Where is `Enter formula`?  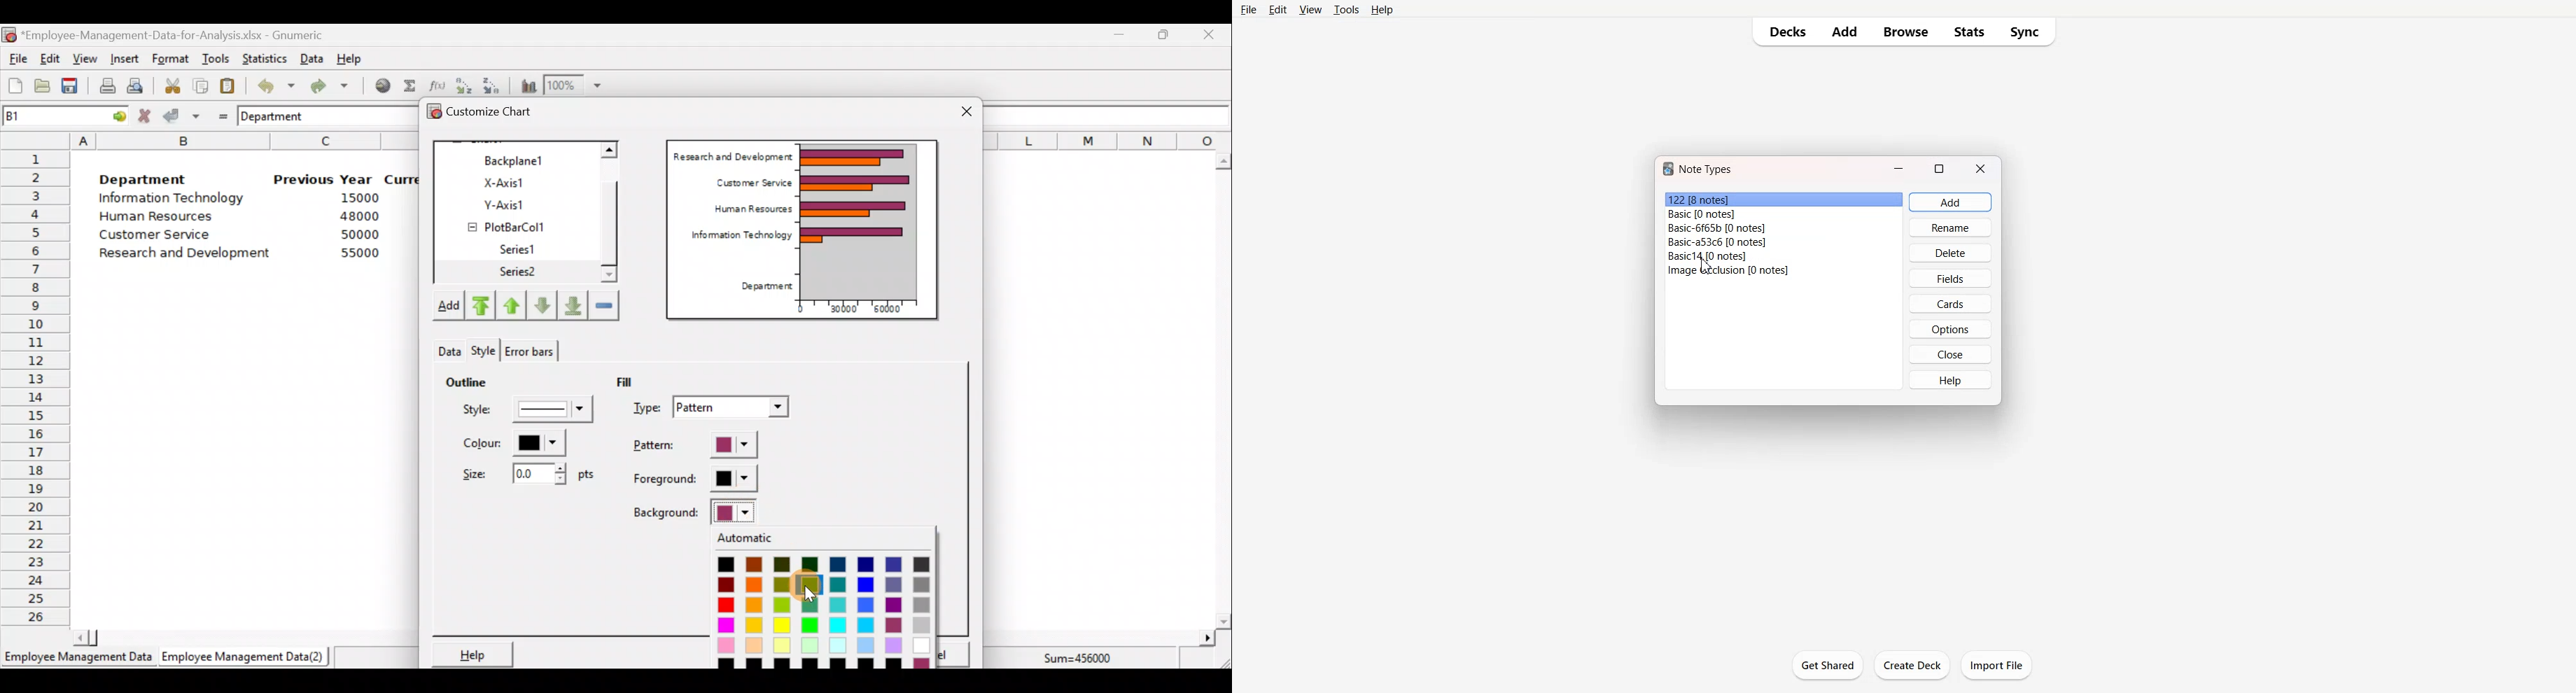
Enter formula is located at coordinates (219, 114).